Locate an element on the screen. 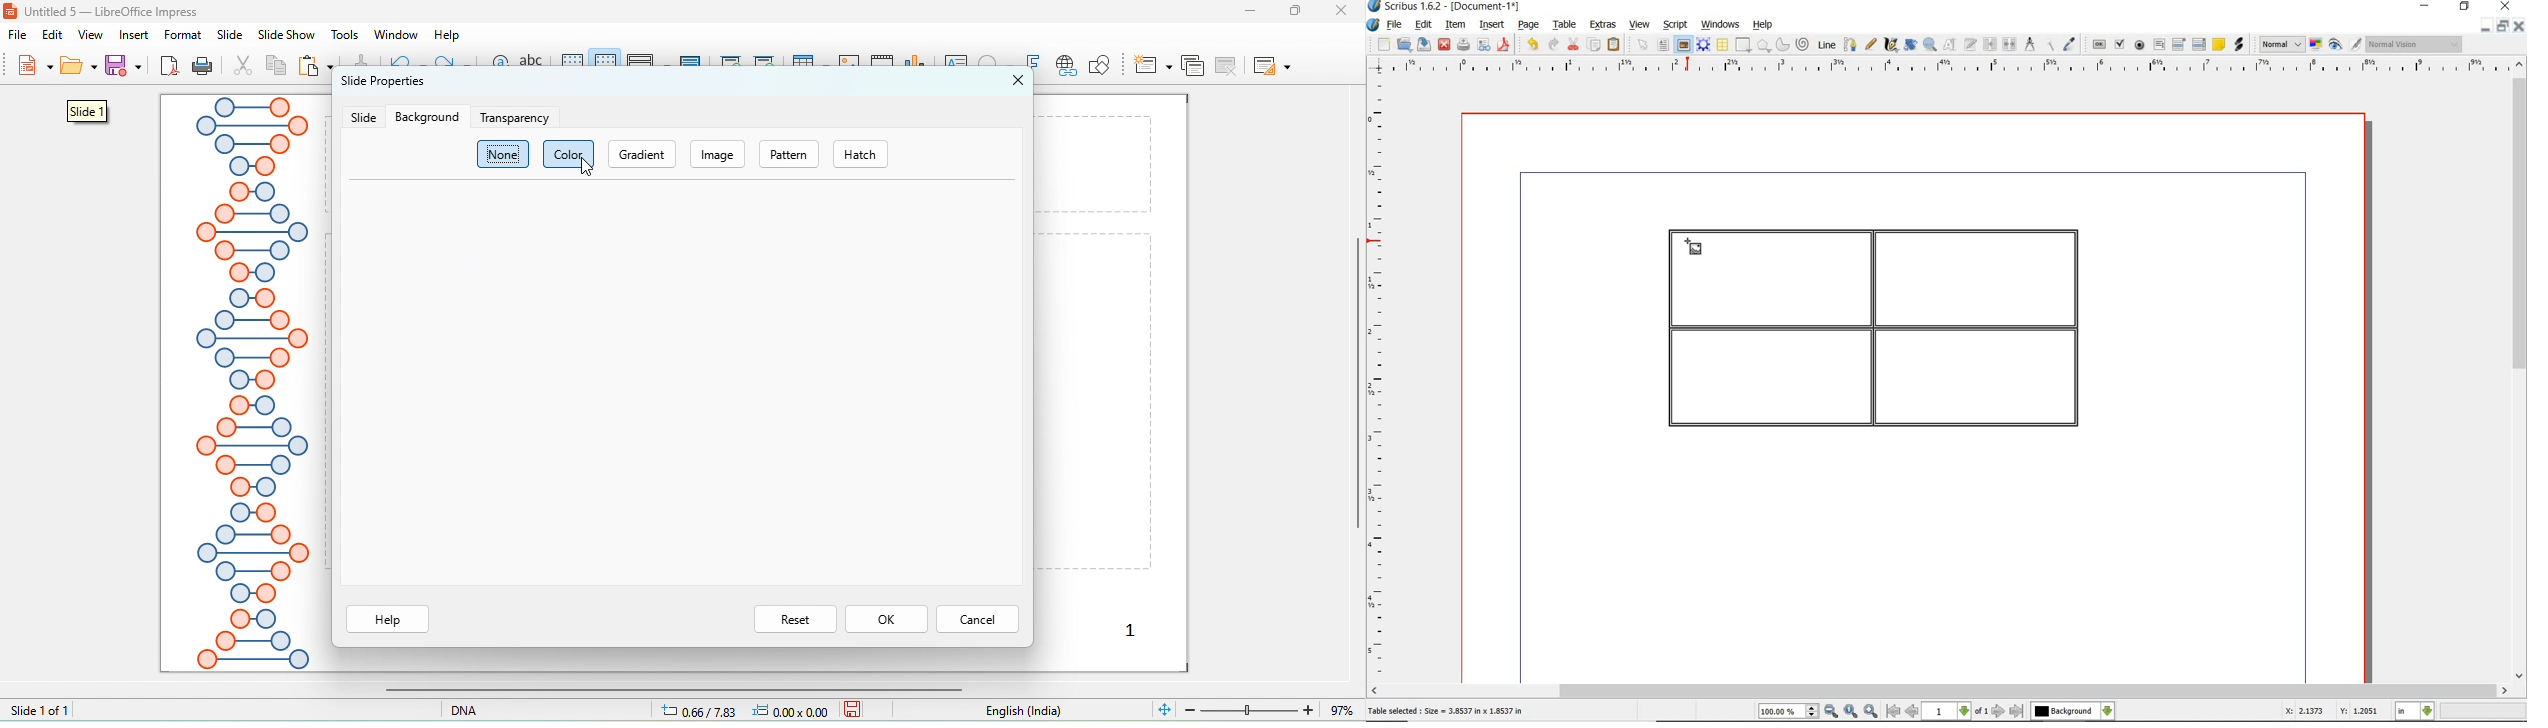  fit to current window is located at coordinates (1163, 708).